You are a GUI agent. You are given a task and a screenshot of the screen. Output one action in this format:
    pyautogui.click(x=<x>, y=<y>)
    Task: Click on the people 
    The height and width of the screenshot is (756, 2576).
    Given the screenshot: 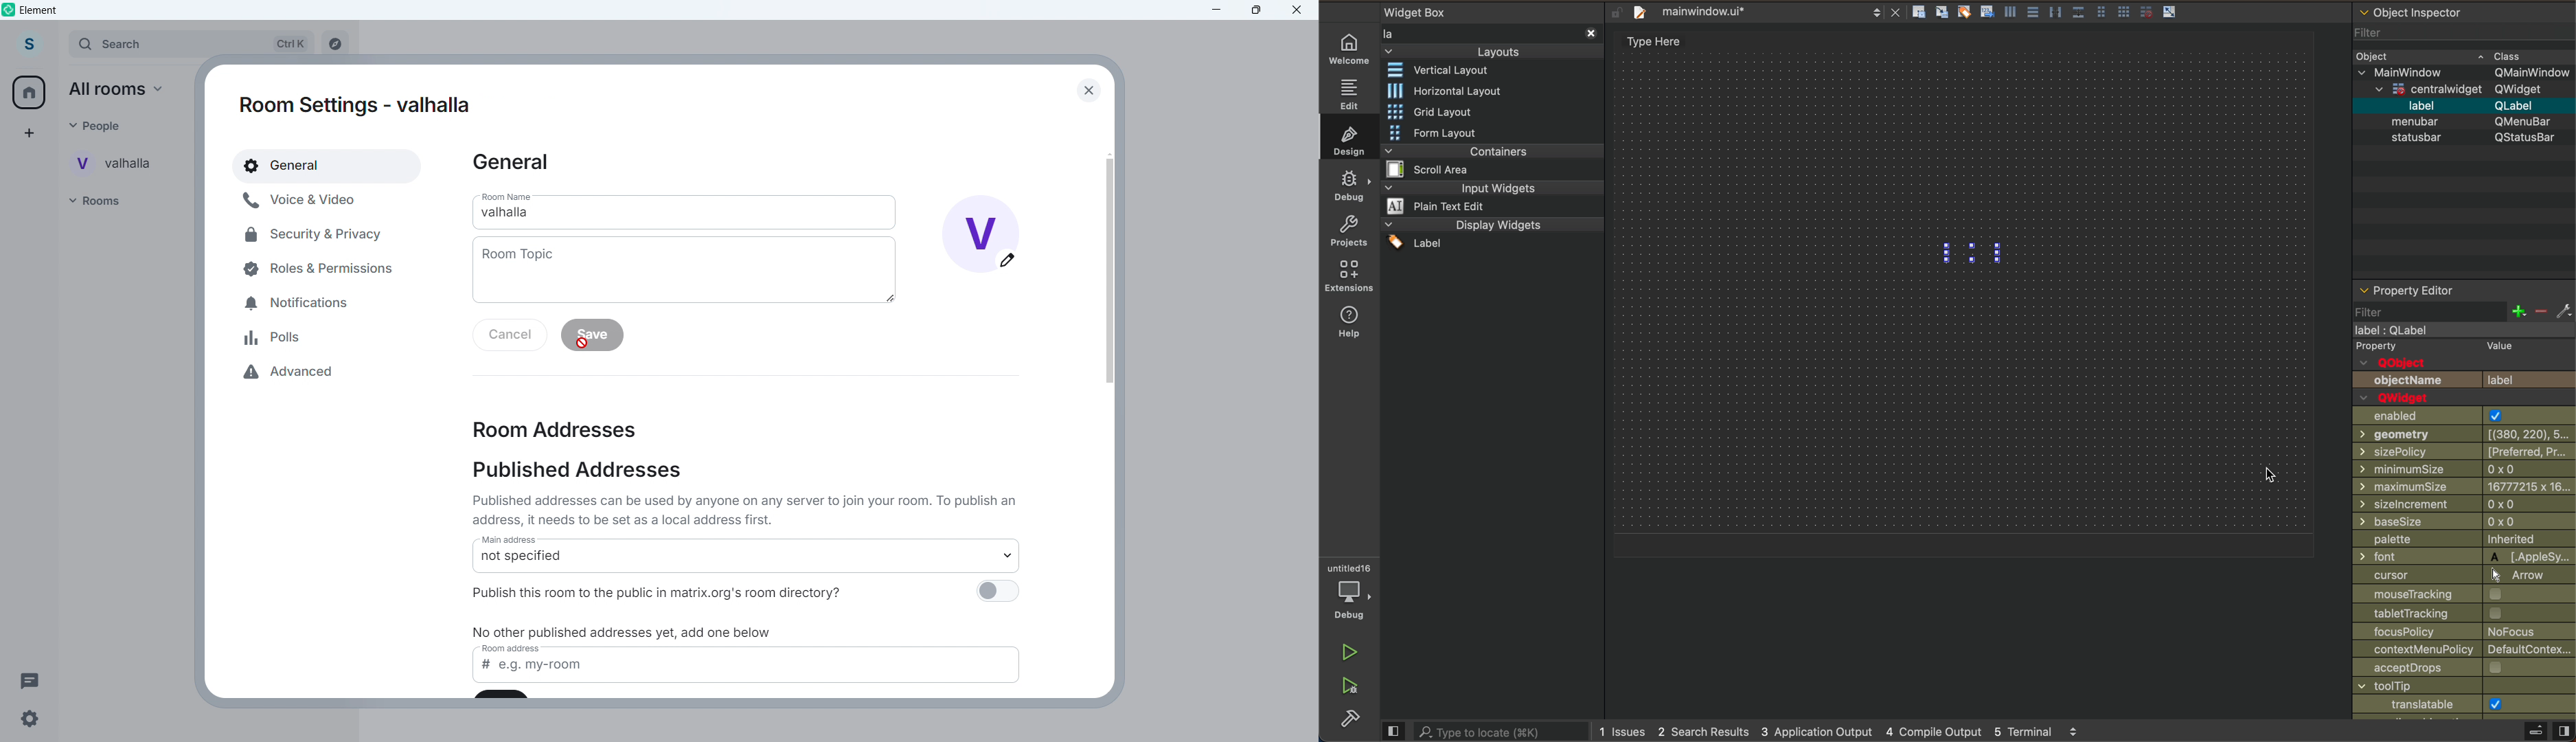 What is the action you would take?
    pyautogui.click(x=95, y=125)
    